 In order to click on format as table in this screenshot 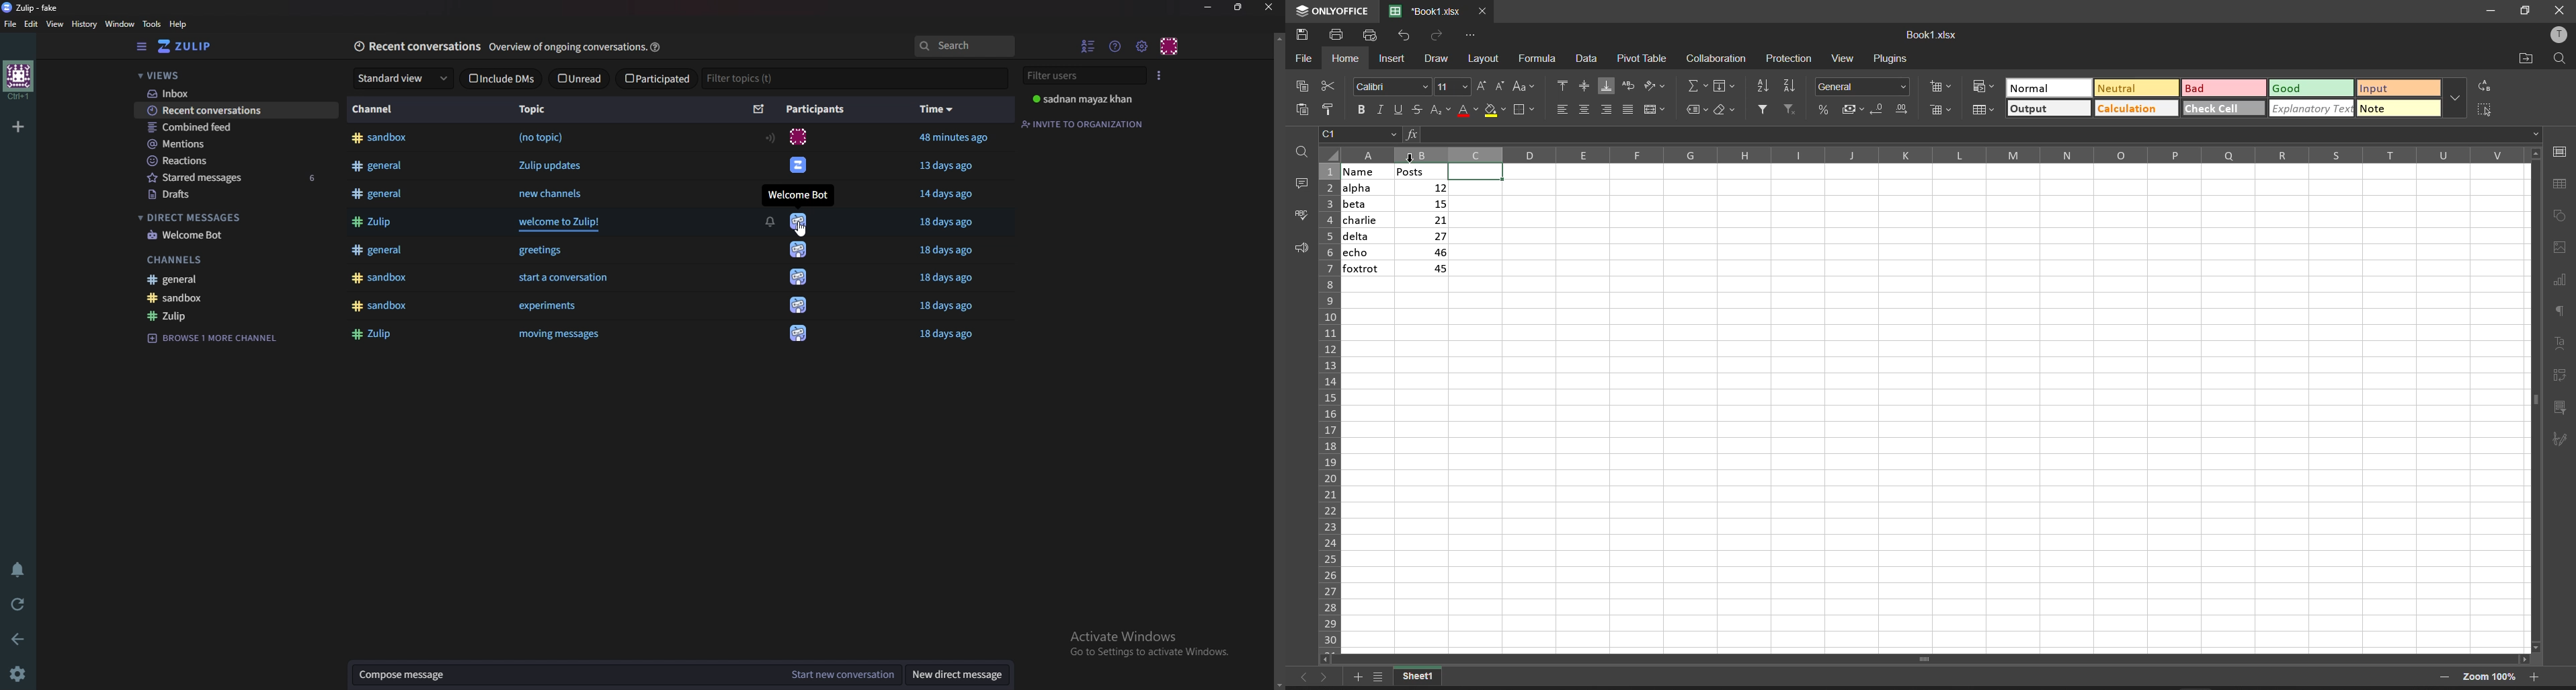, I will do `click(1986, 111)`.